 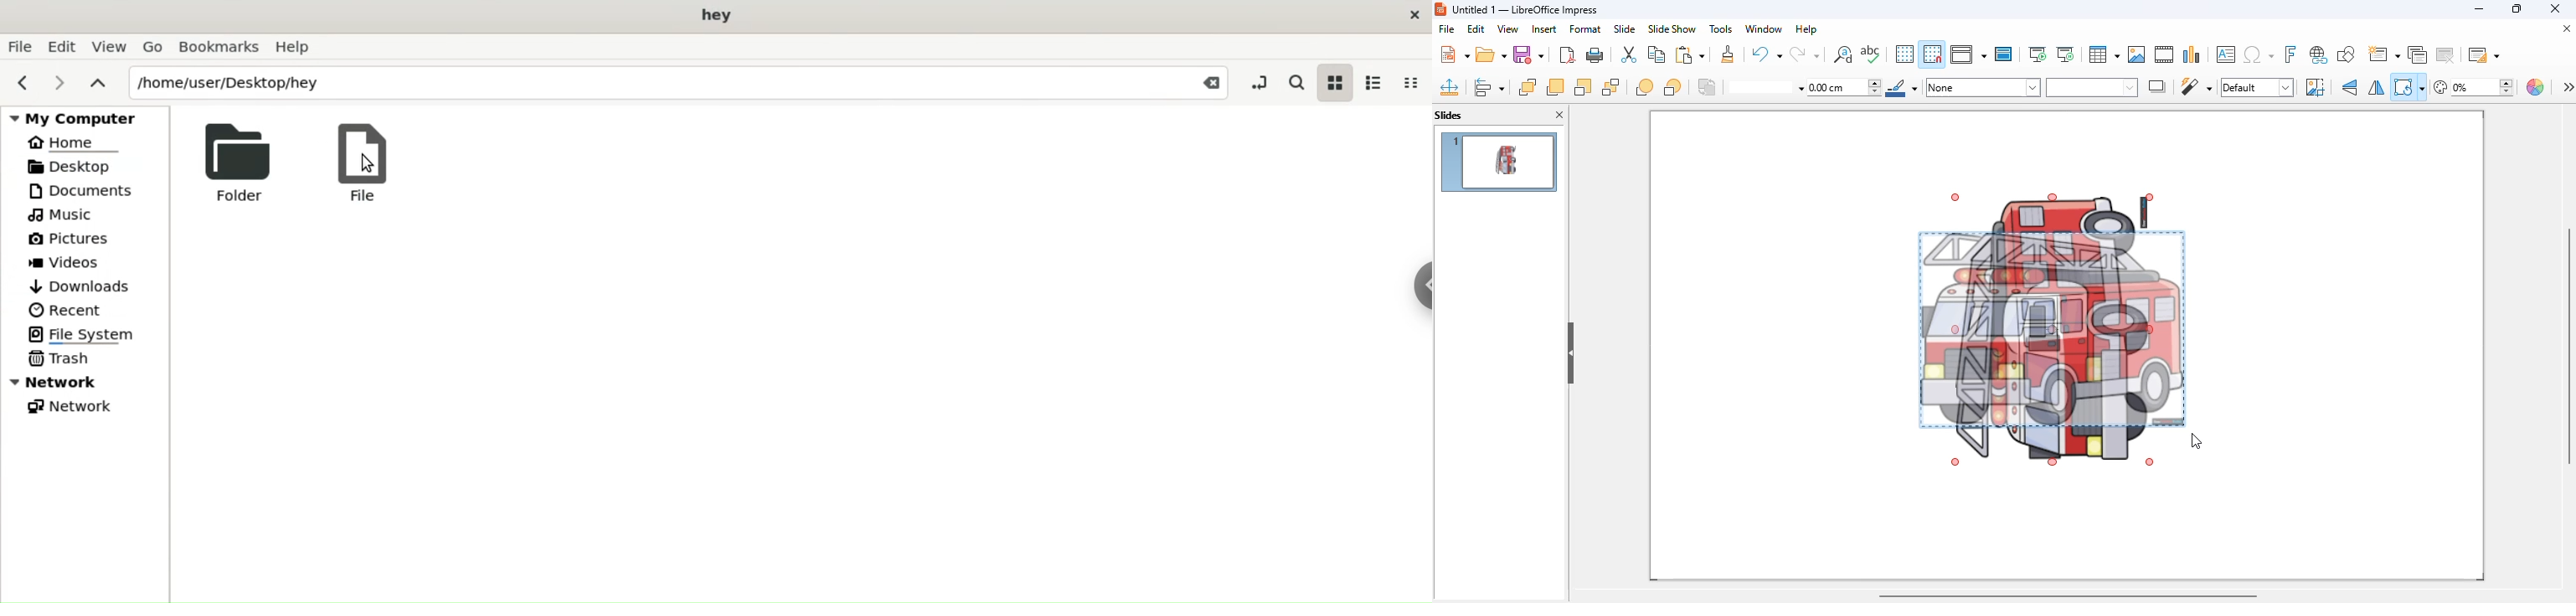 What do you see at coordinates (2568, 344) in the screenshot?
I see `vertical scroll bar` at bounding box center [2568, 344].